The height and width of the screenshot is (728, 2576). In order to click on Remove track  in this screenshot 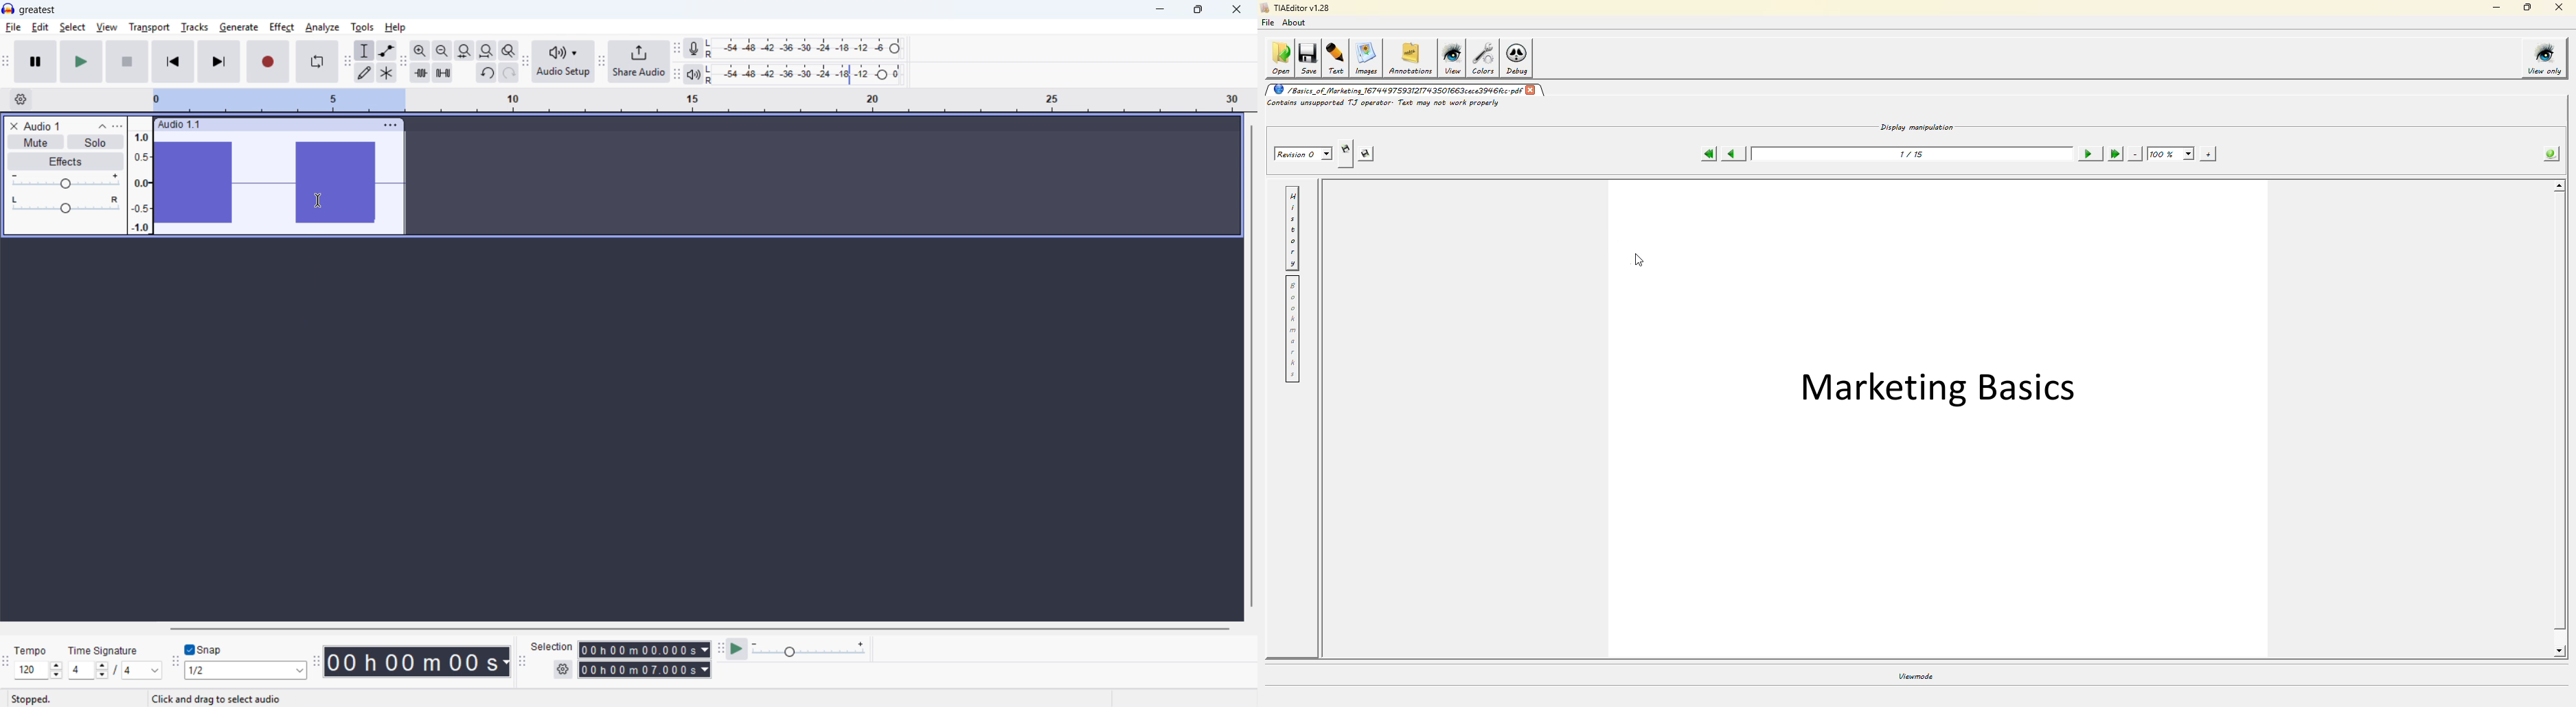, I will do `click(14, 126)`.